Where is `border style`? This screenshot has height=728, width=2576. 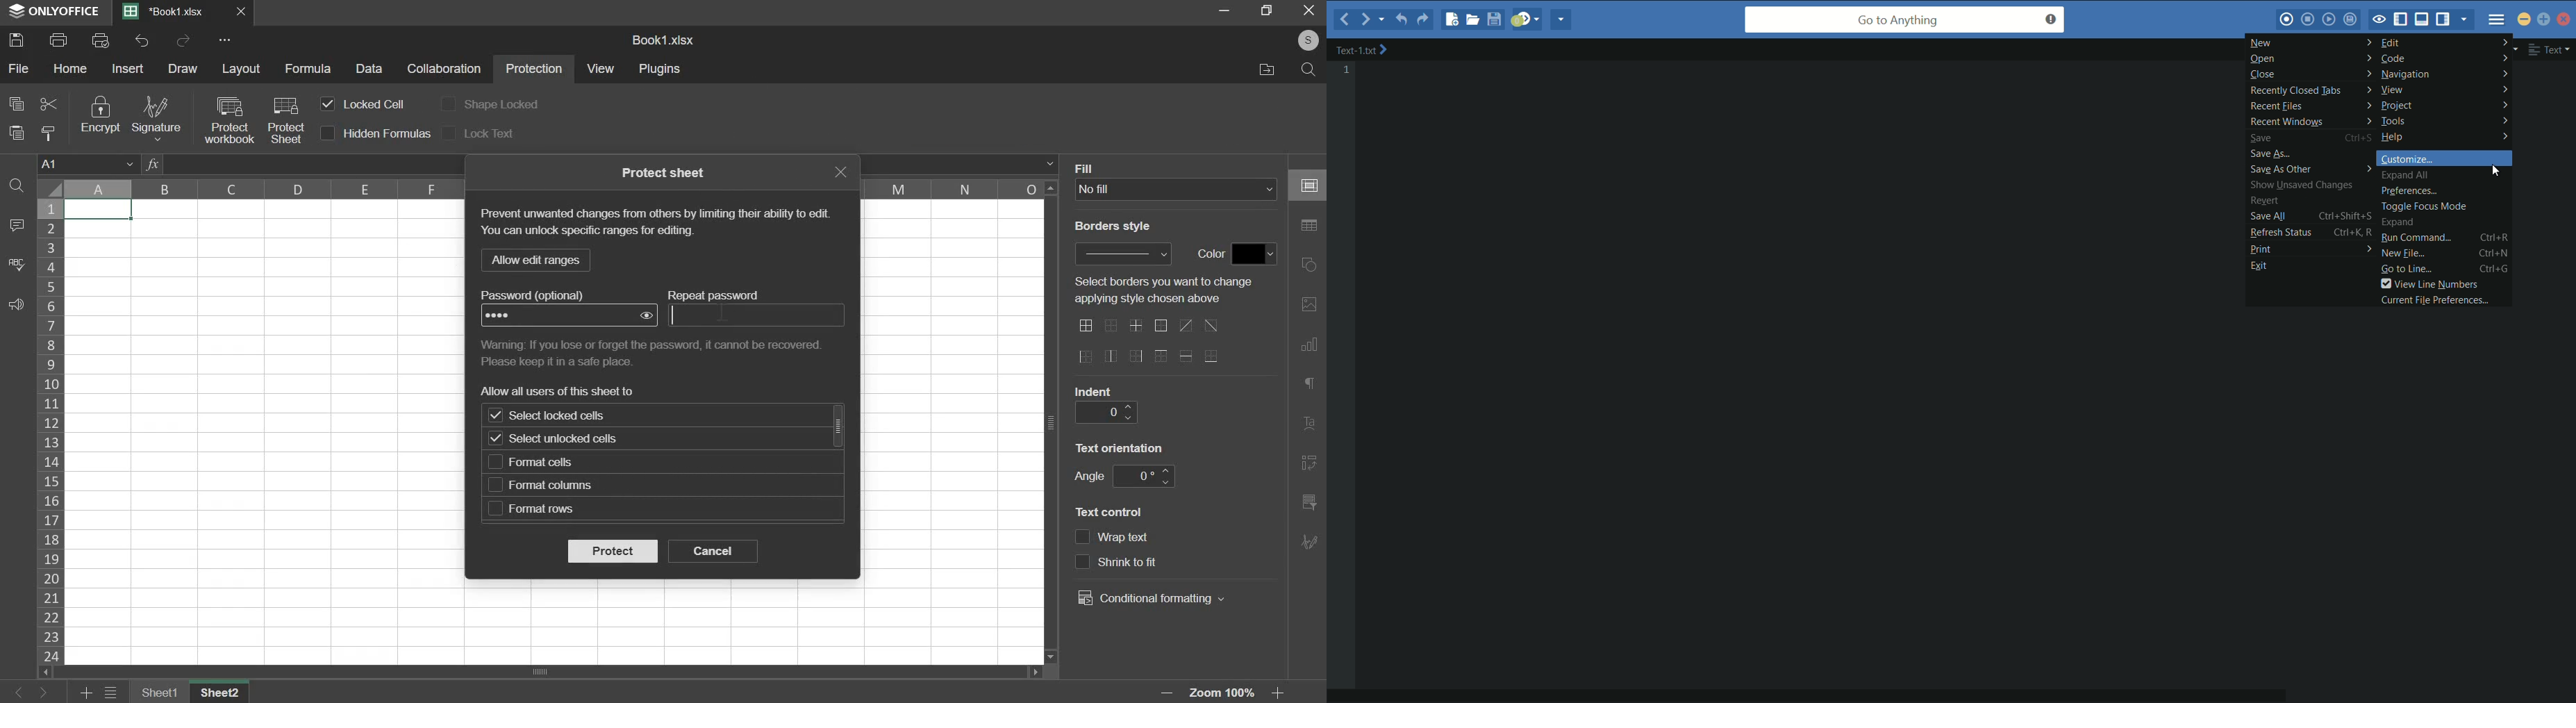
border style is located at coordinates (1125, 253).